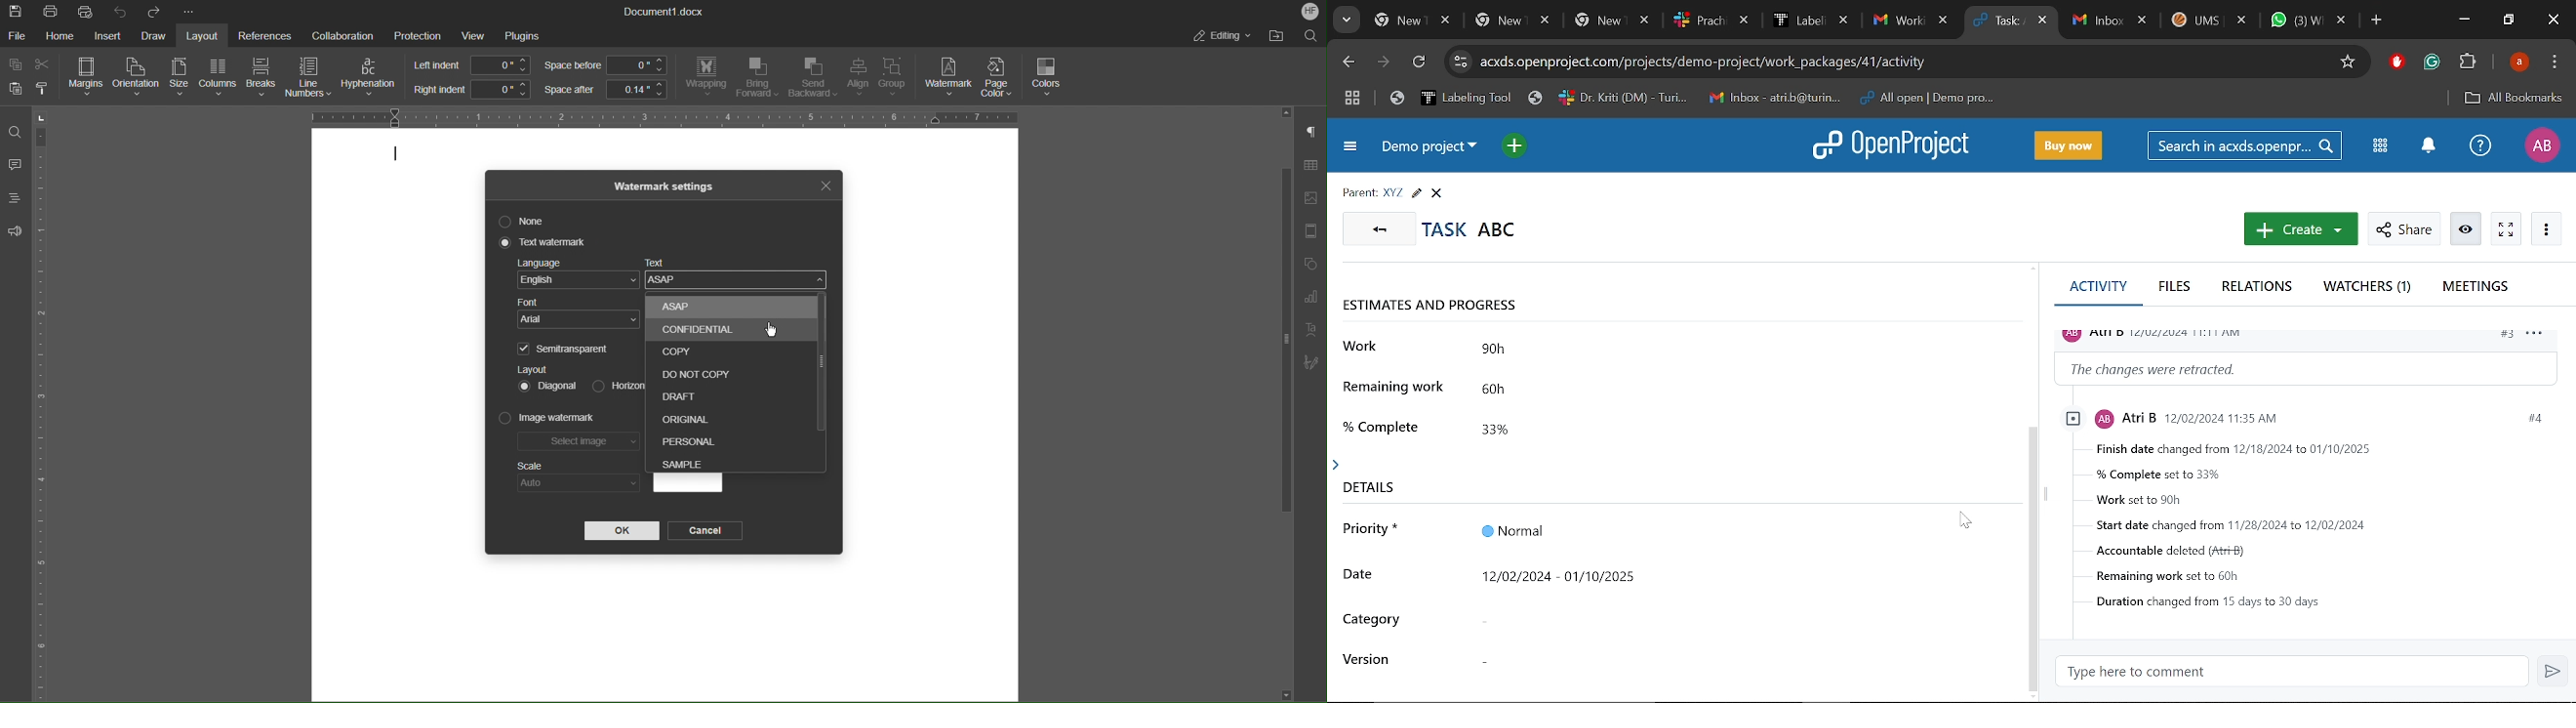  I want to click on Scrollbar, so click(819, 362).